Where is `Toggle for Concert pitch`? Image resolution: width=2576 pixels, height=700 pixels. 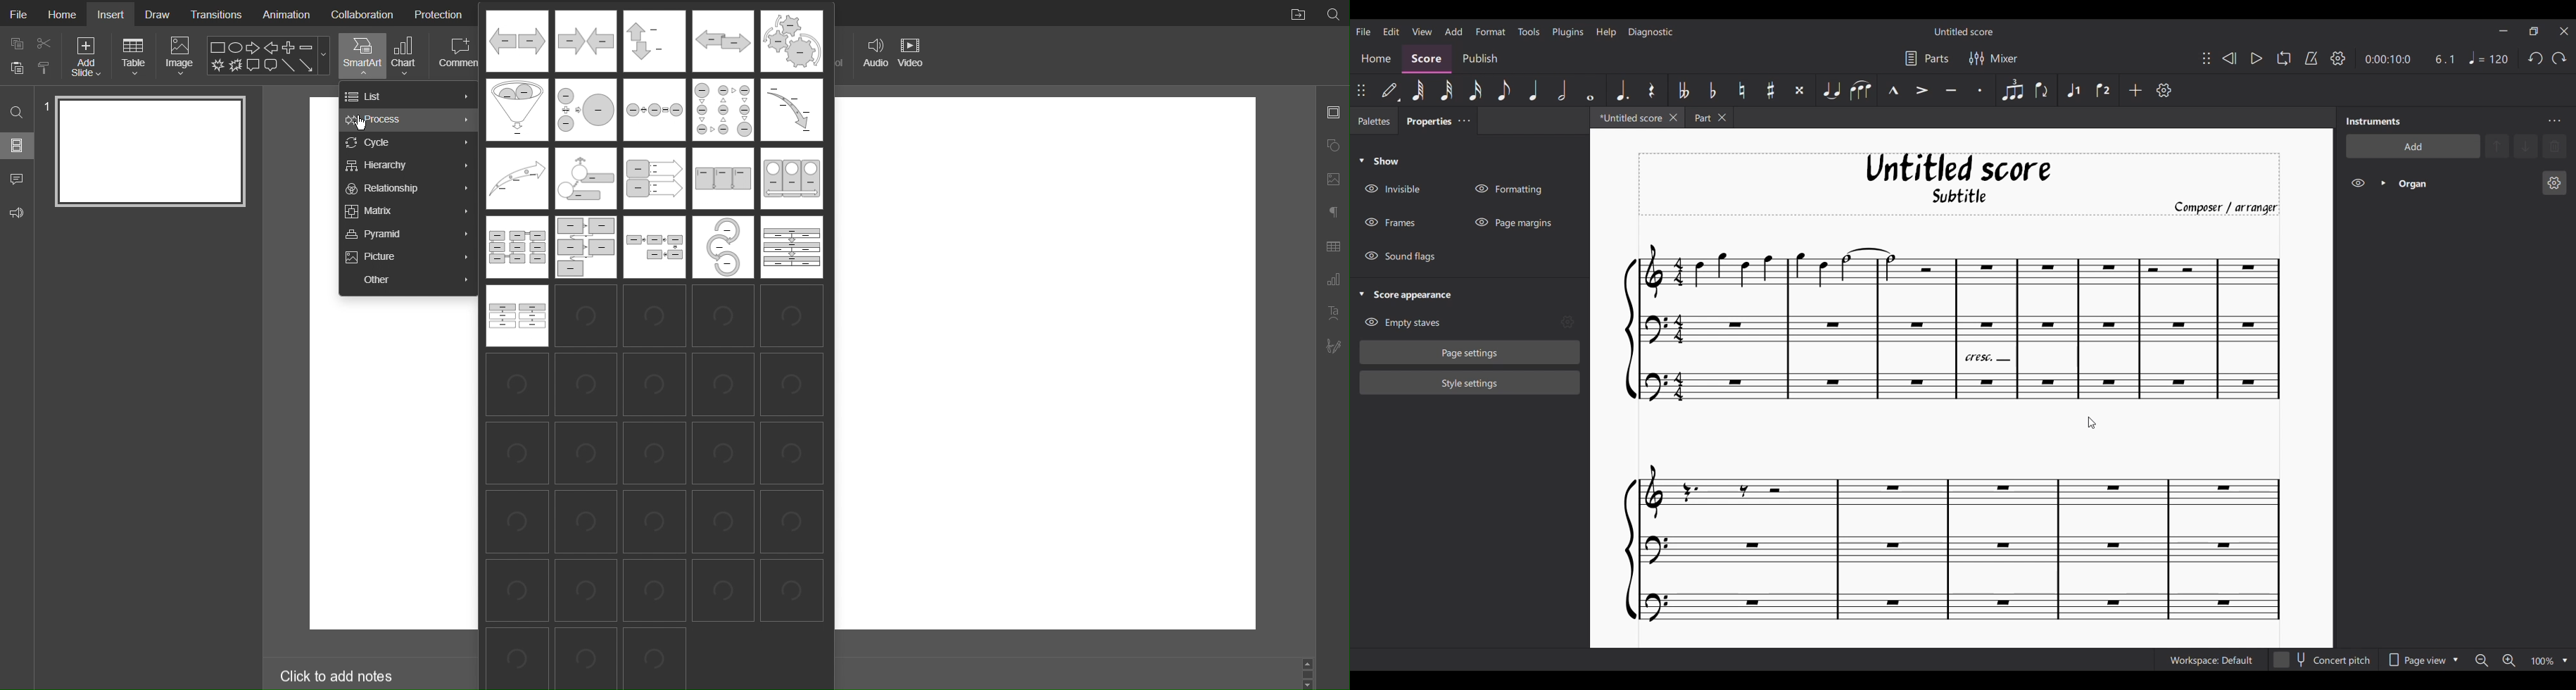
Toggle for Concert pitch is located at coordinates (2321, 660).